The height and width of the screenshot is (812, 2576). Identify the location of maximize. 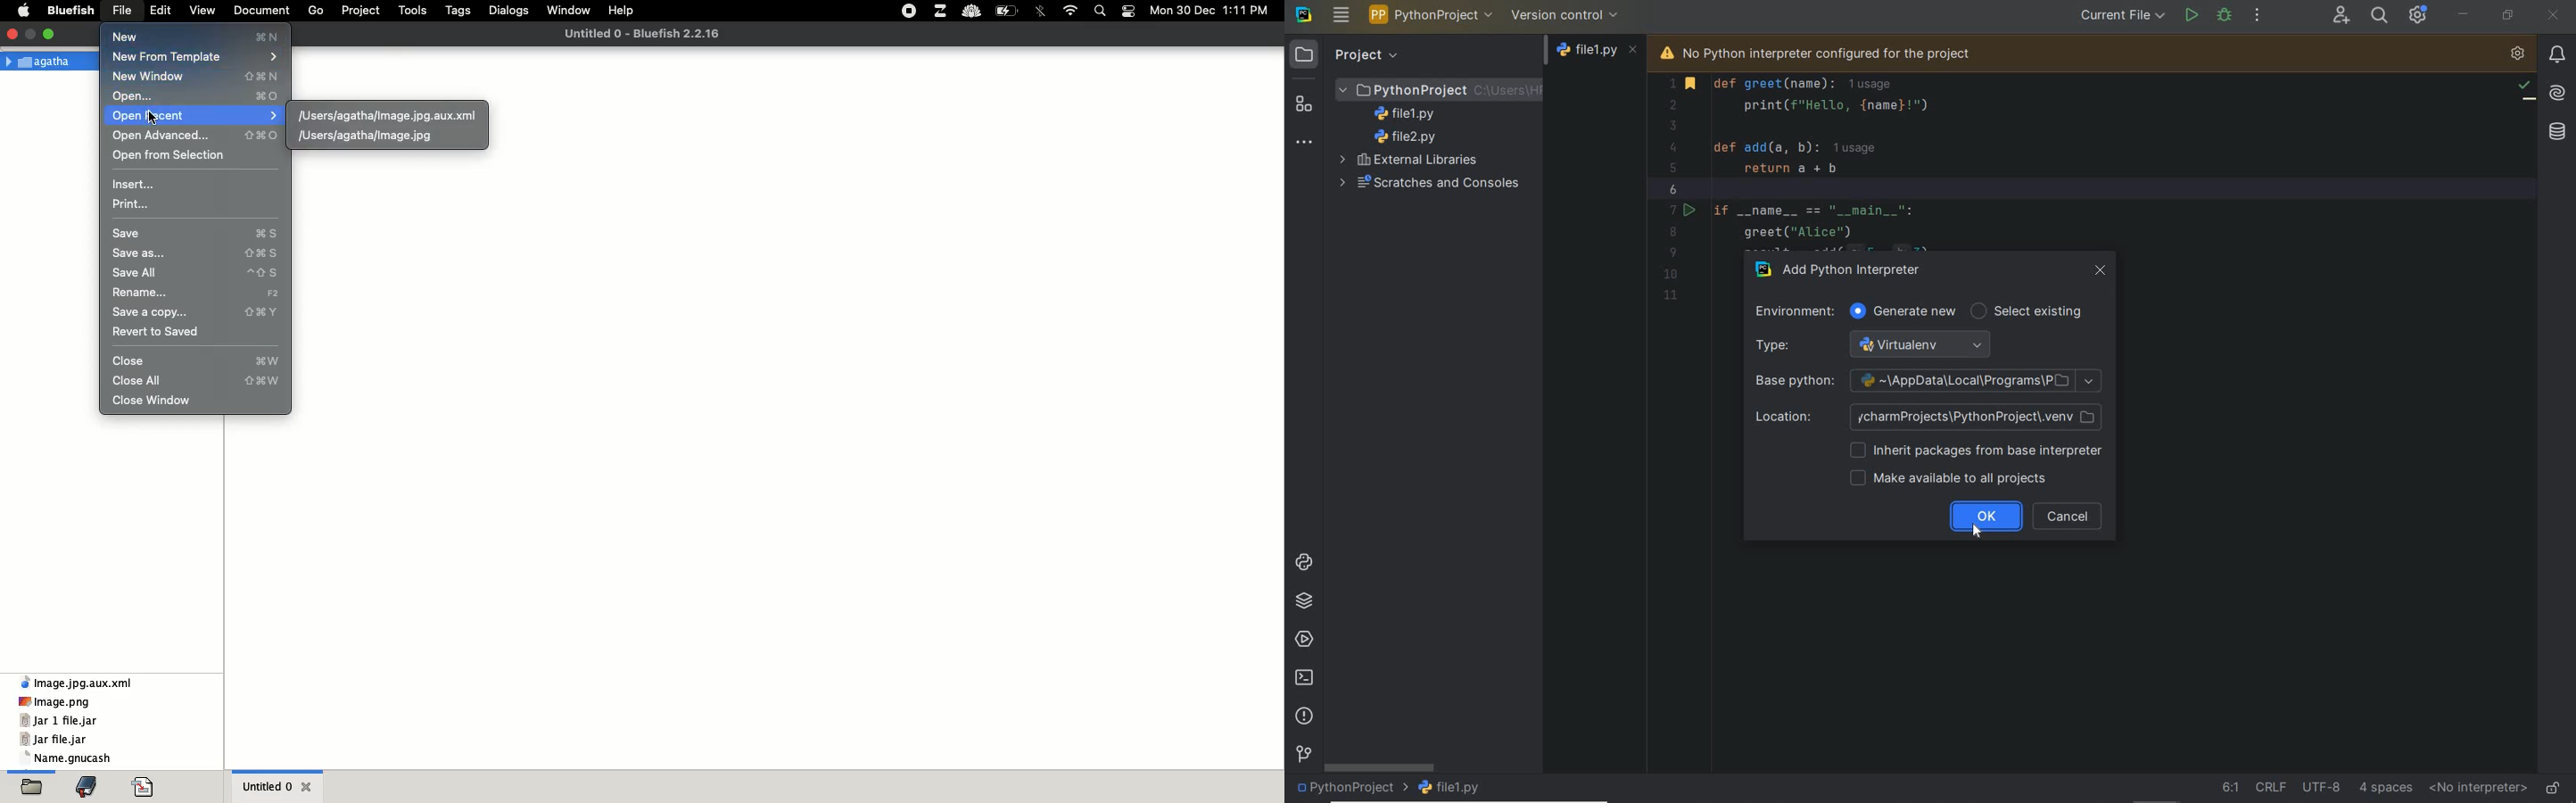
(52, 33).